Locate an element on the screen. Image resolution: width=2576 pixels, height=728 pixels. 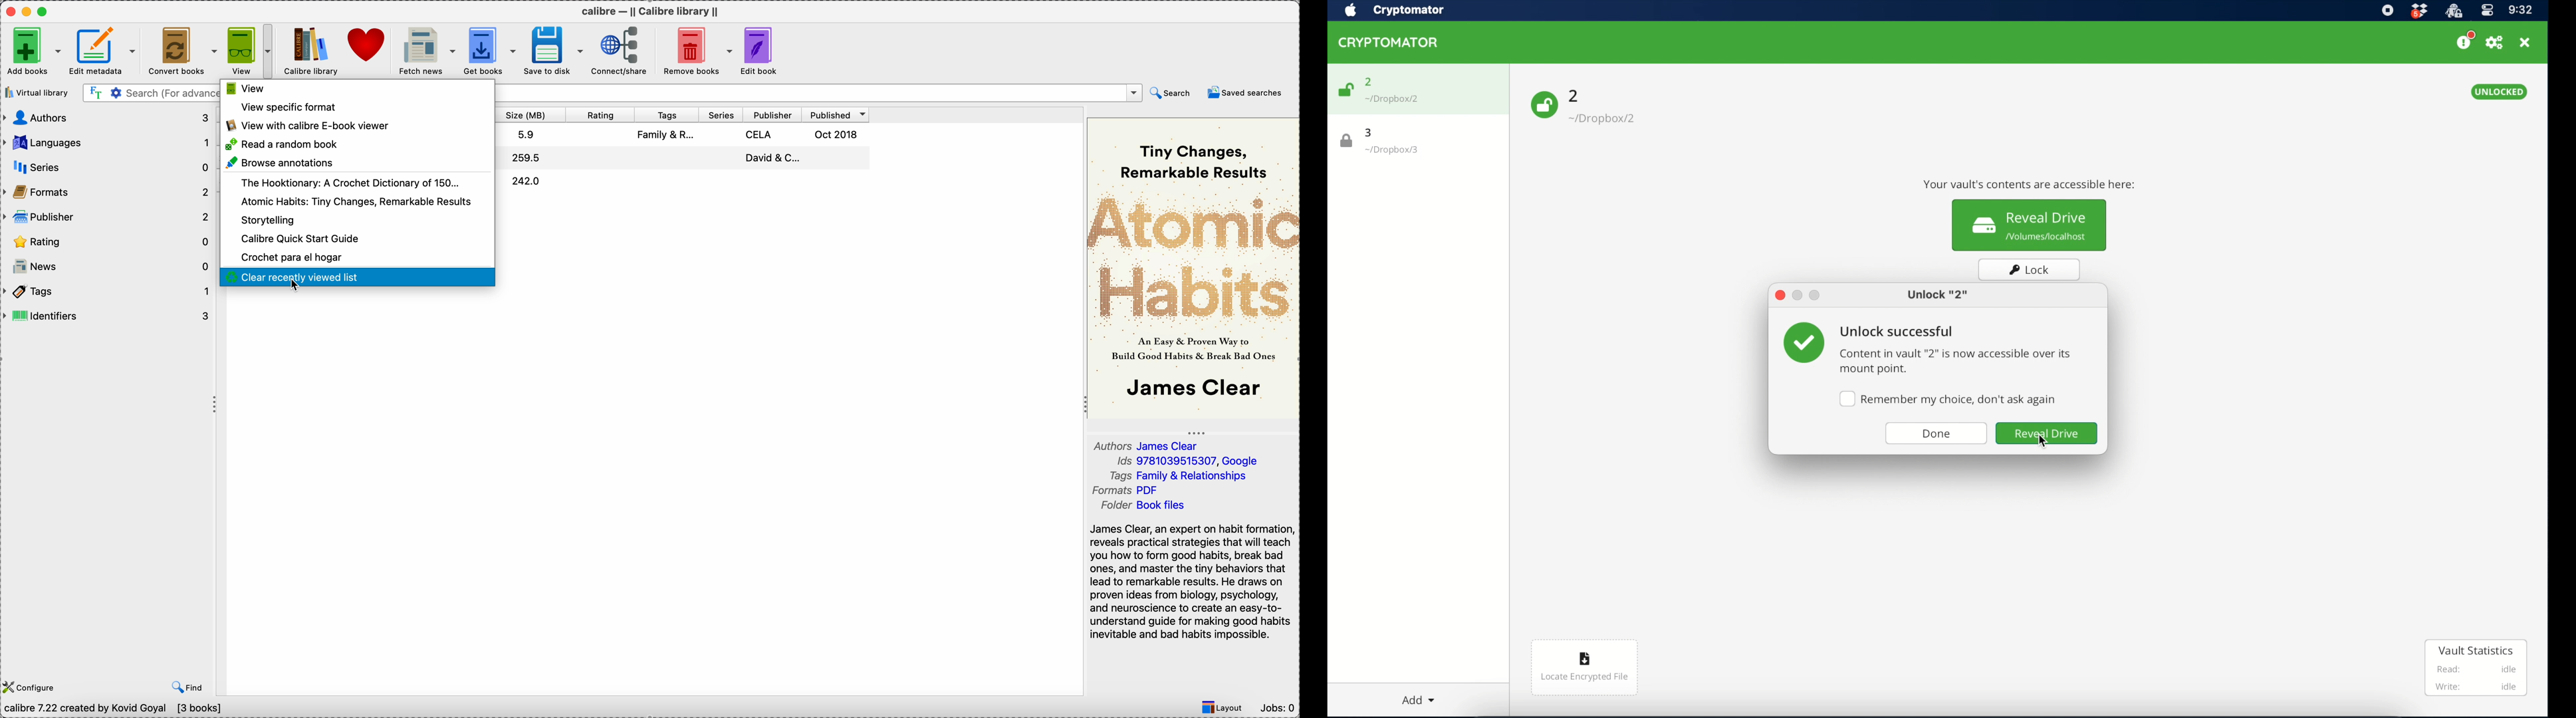
CELA is located at coordinates (760, 135).